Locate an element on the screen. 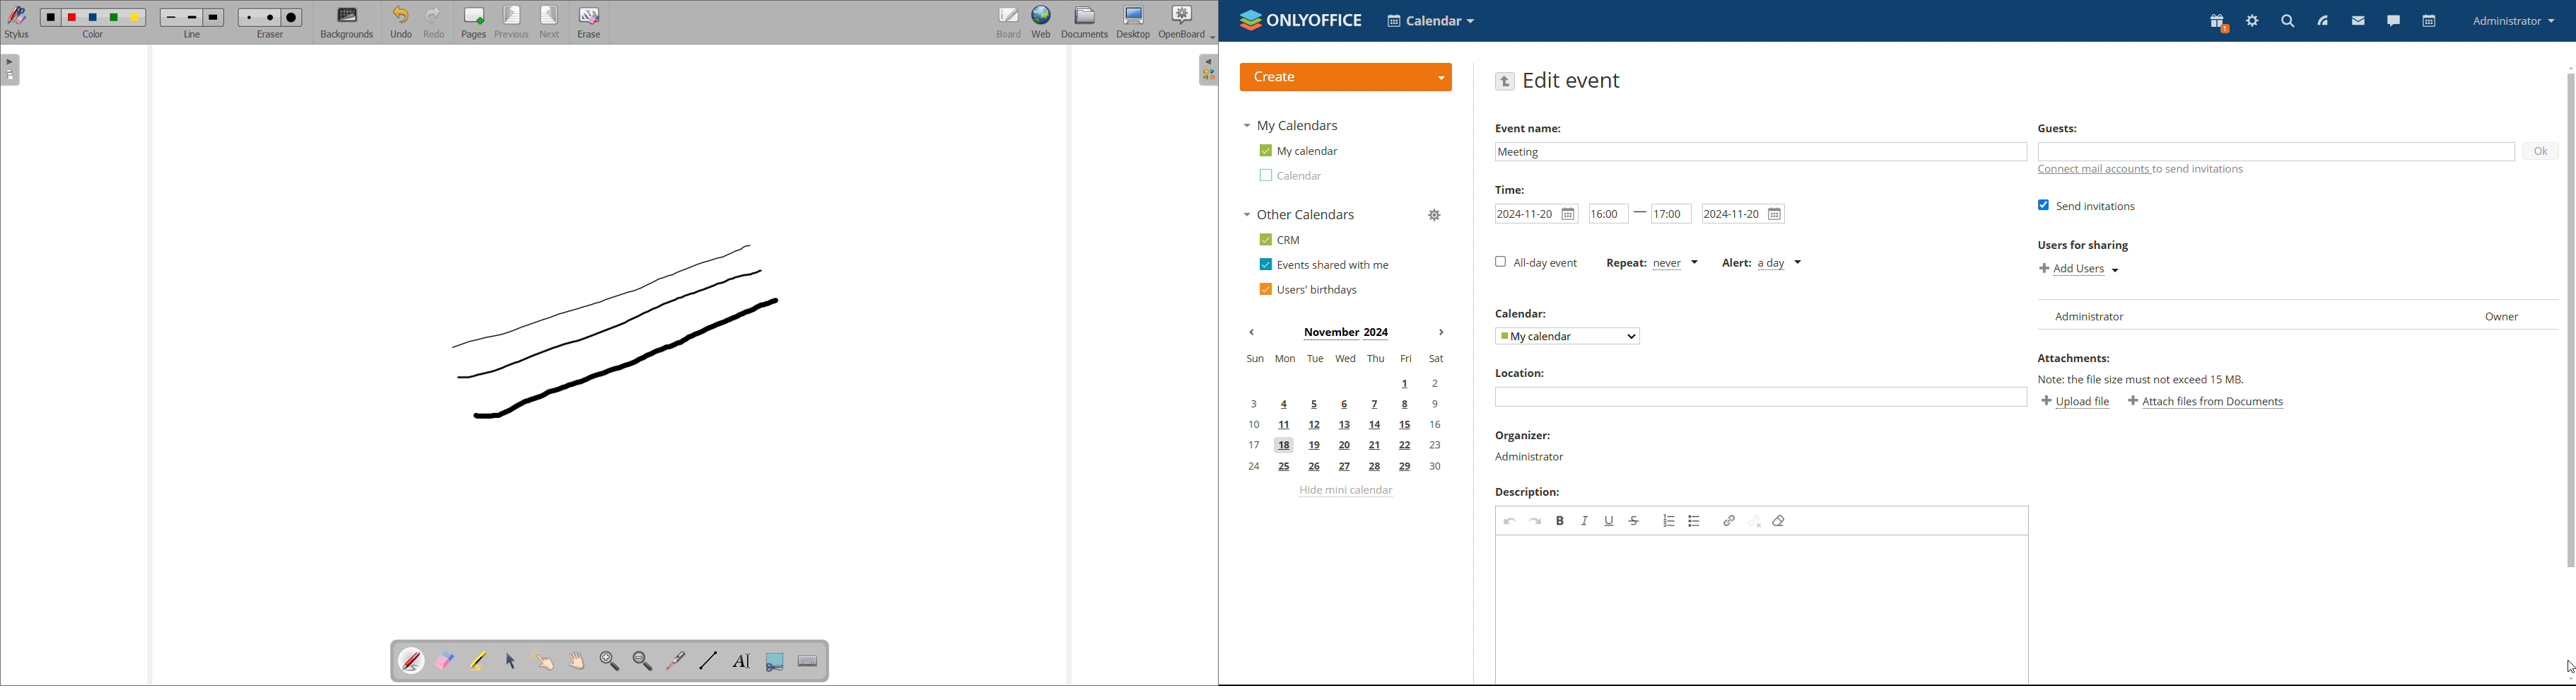 Image resolution: width=2576 pixels, height=700 pixels. link is located at coordinates (1729, 521).